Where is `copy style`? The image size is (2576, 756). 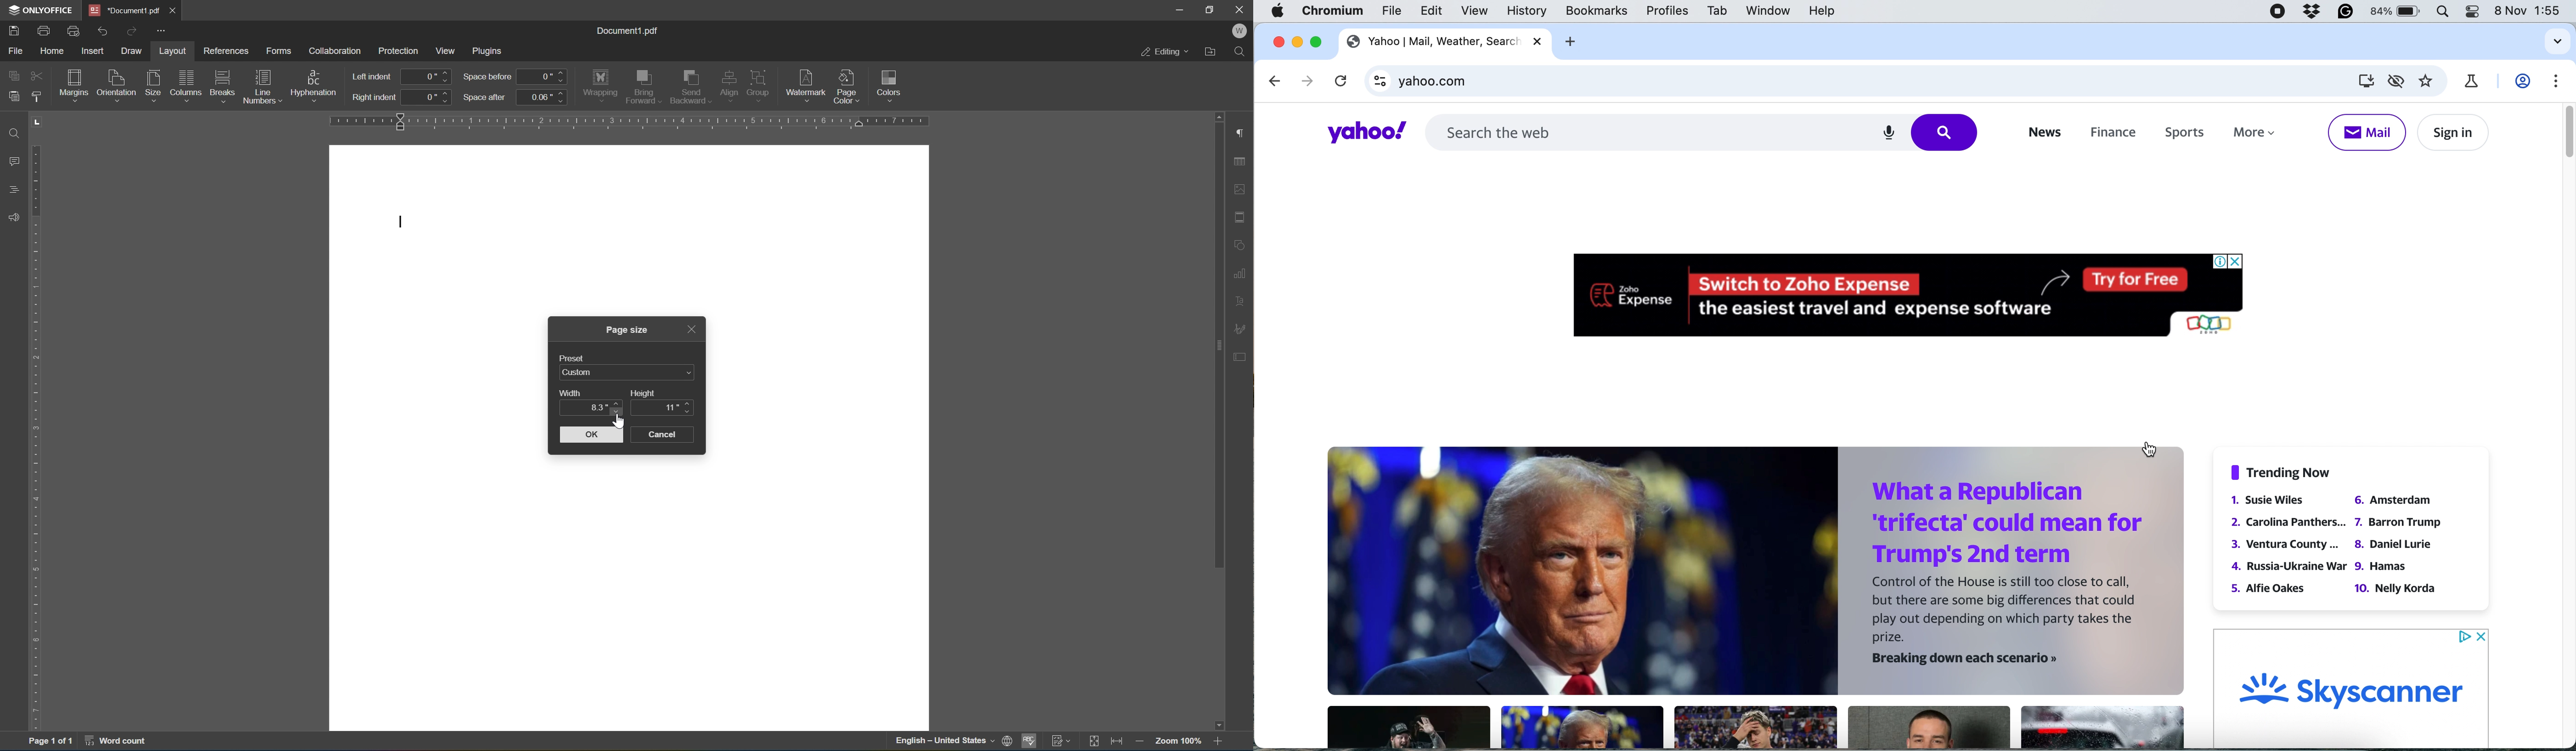
copy style is located at coordinates (37, 97).